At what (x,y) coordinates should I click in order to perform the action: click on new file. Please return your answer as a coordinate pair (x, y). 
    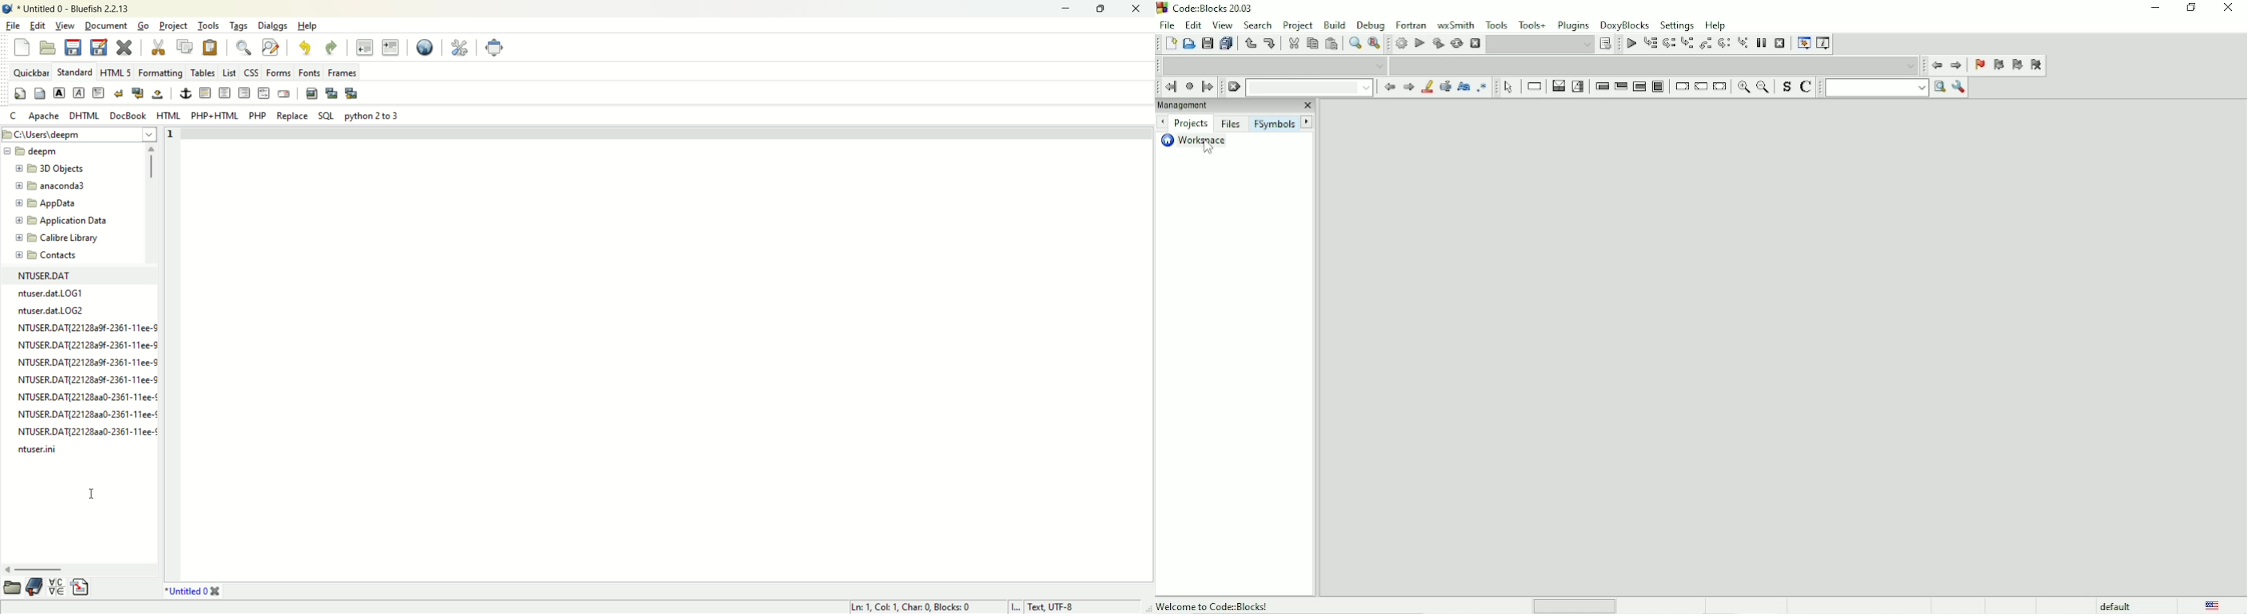
    Looking at the image, I should click on (20, 47).